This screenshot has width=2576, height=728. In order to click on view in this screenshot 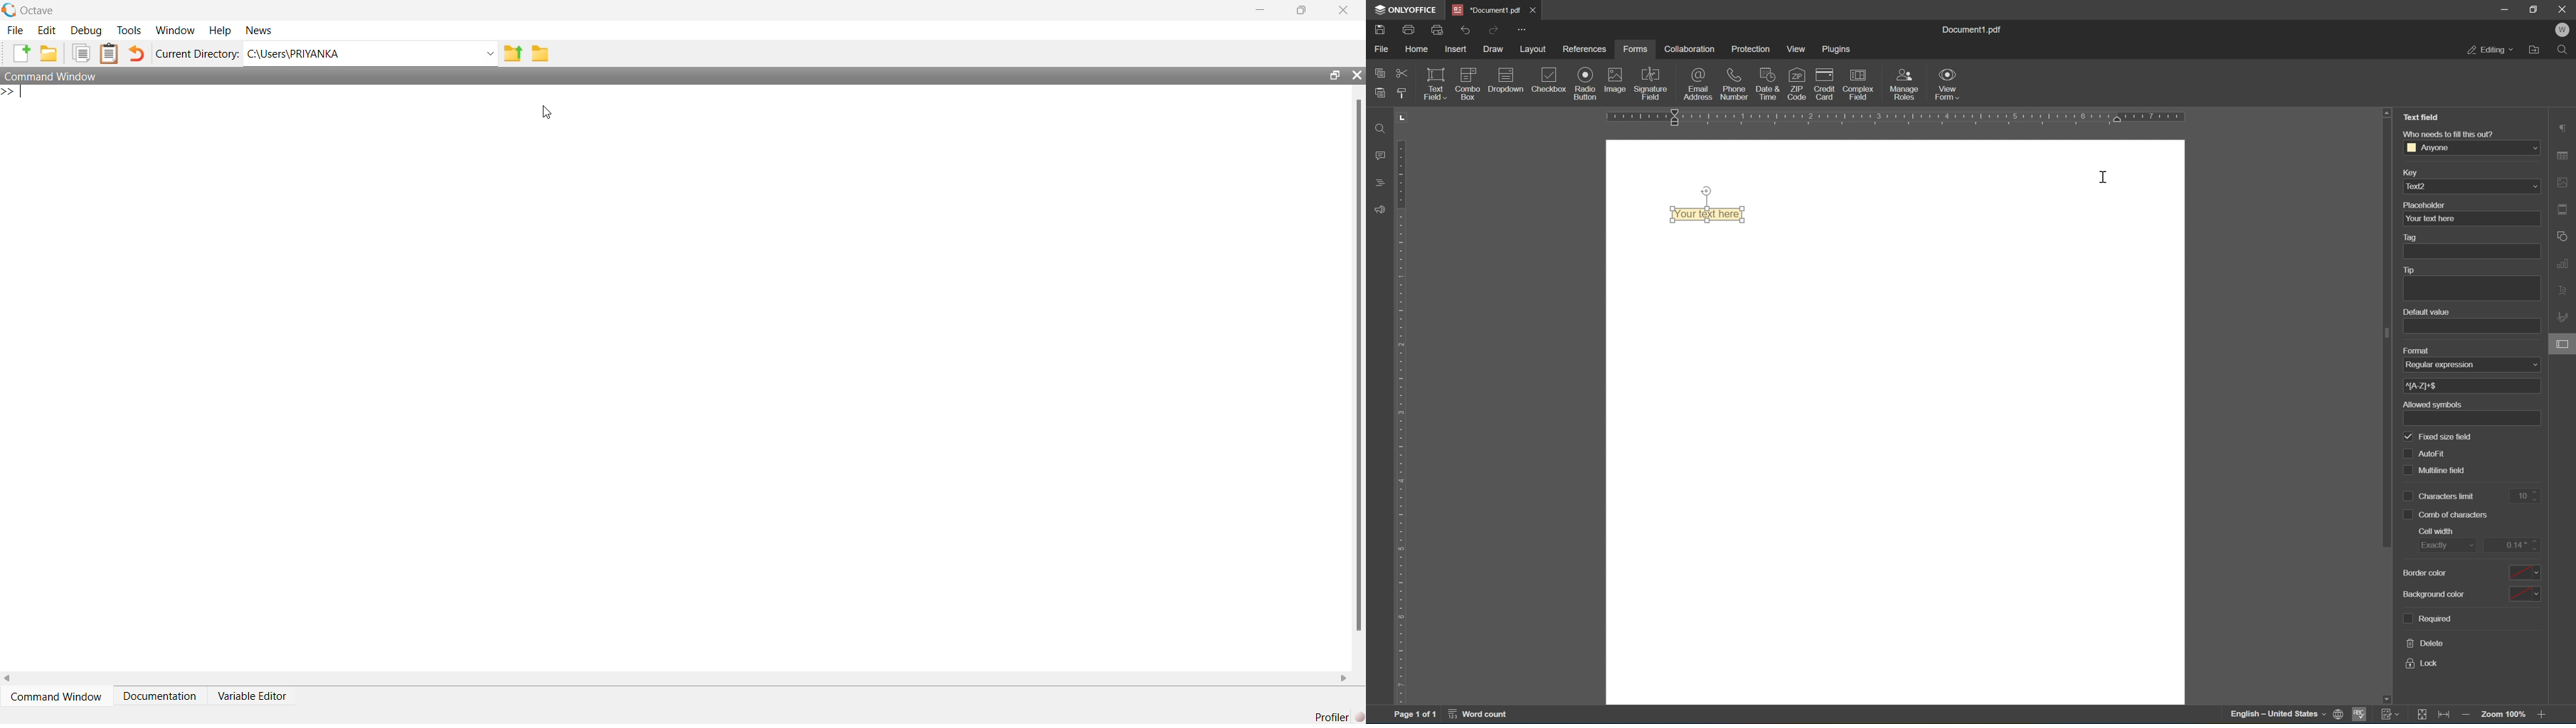, I will do `click(1797, 48)`.